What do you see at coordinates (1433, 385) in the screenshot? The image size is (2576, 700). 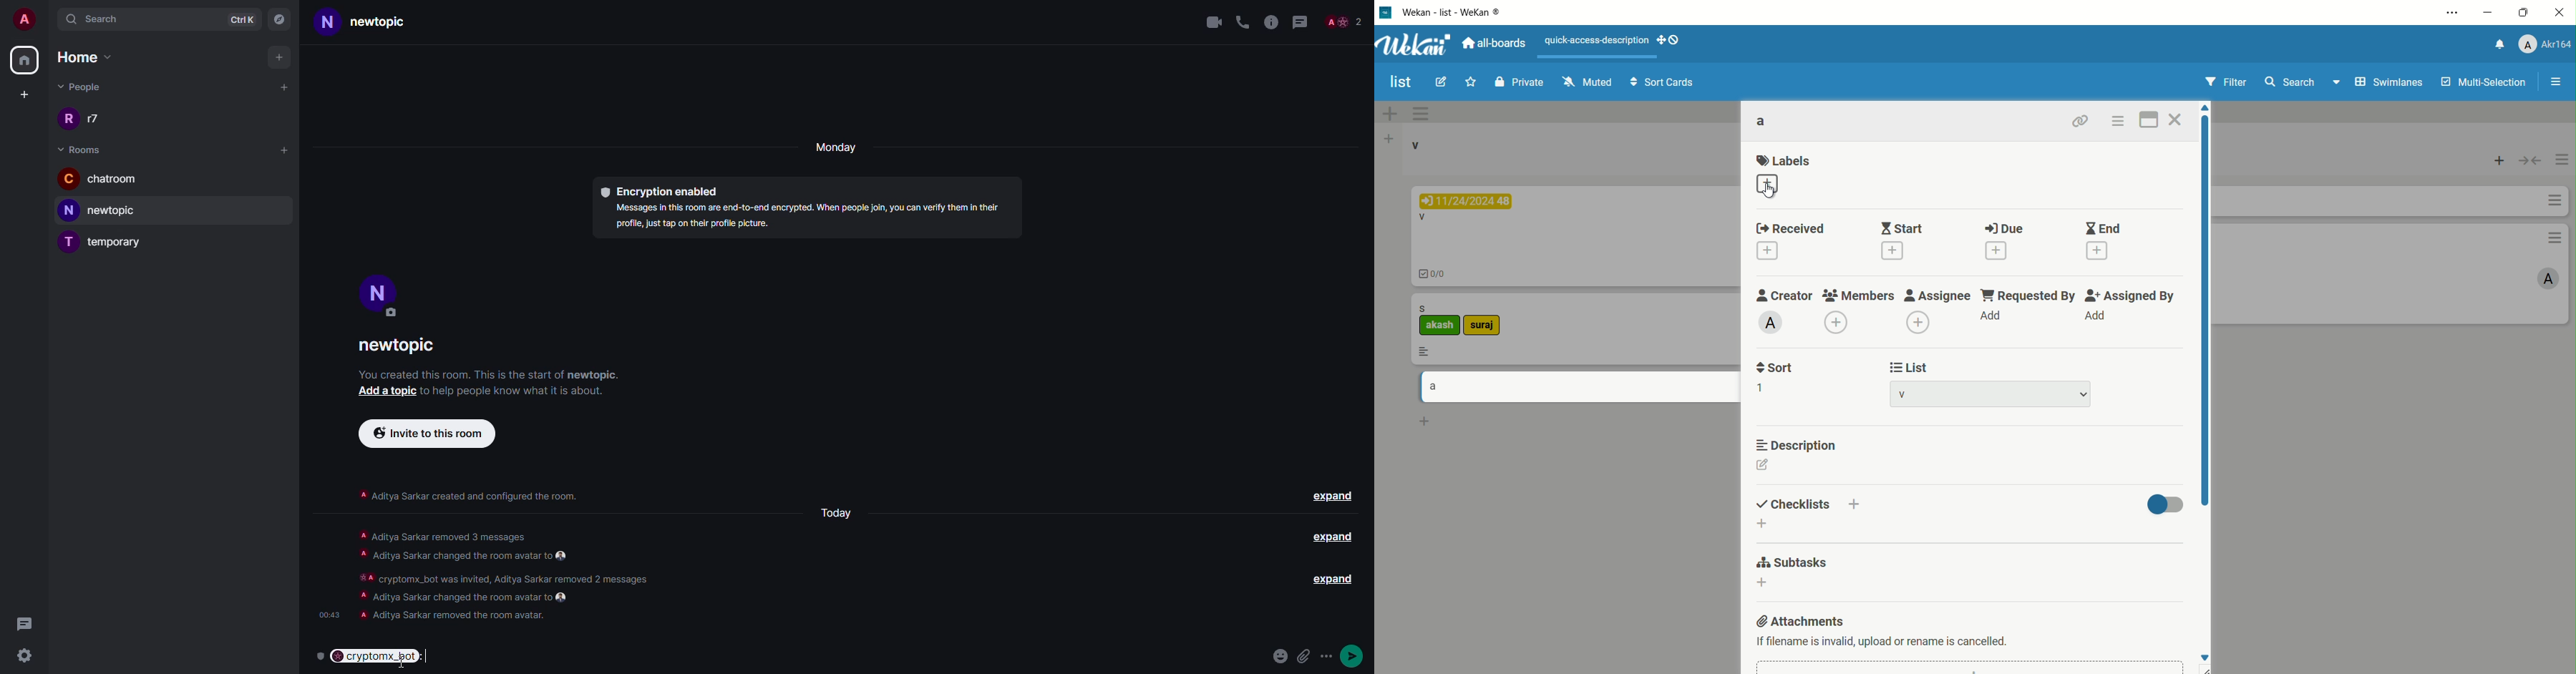 I see `a` at bounding box center [1433, 385].